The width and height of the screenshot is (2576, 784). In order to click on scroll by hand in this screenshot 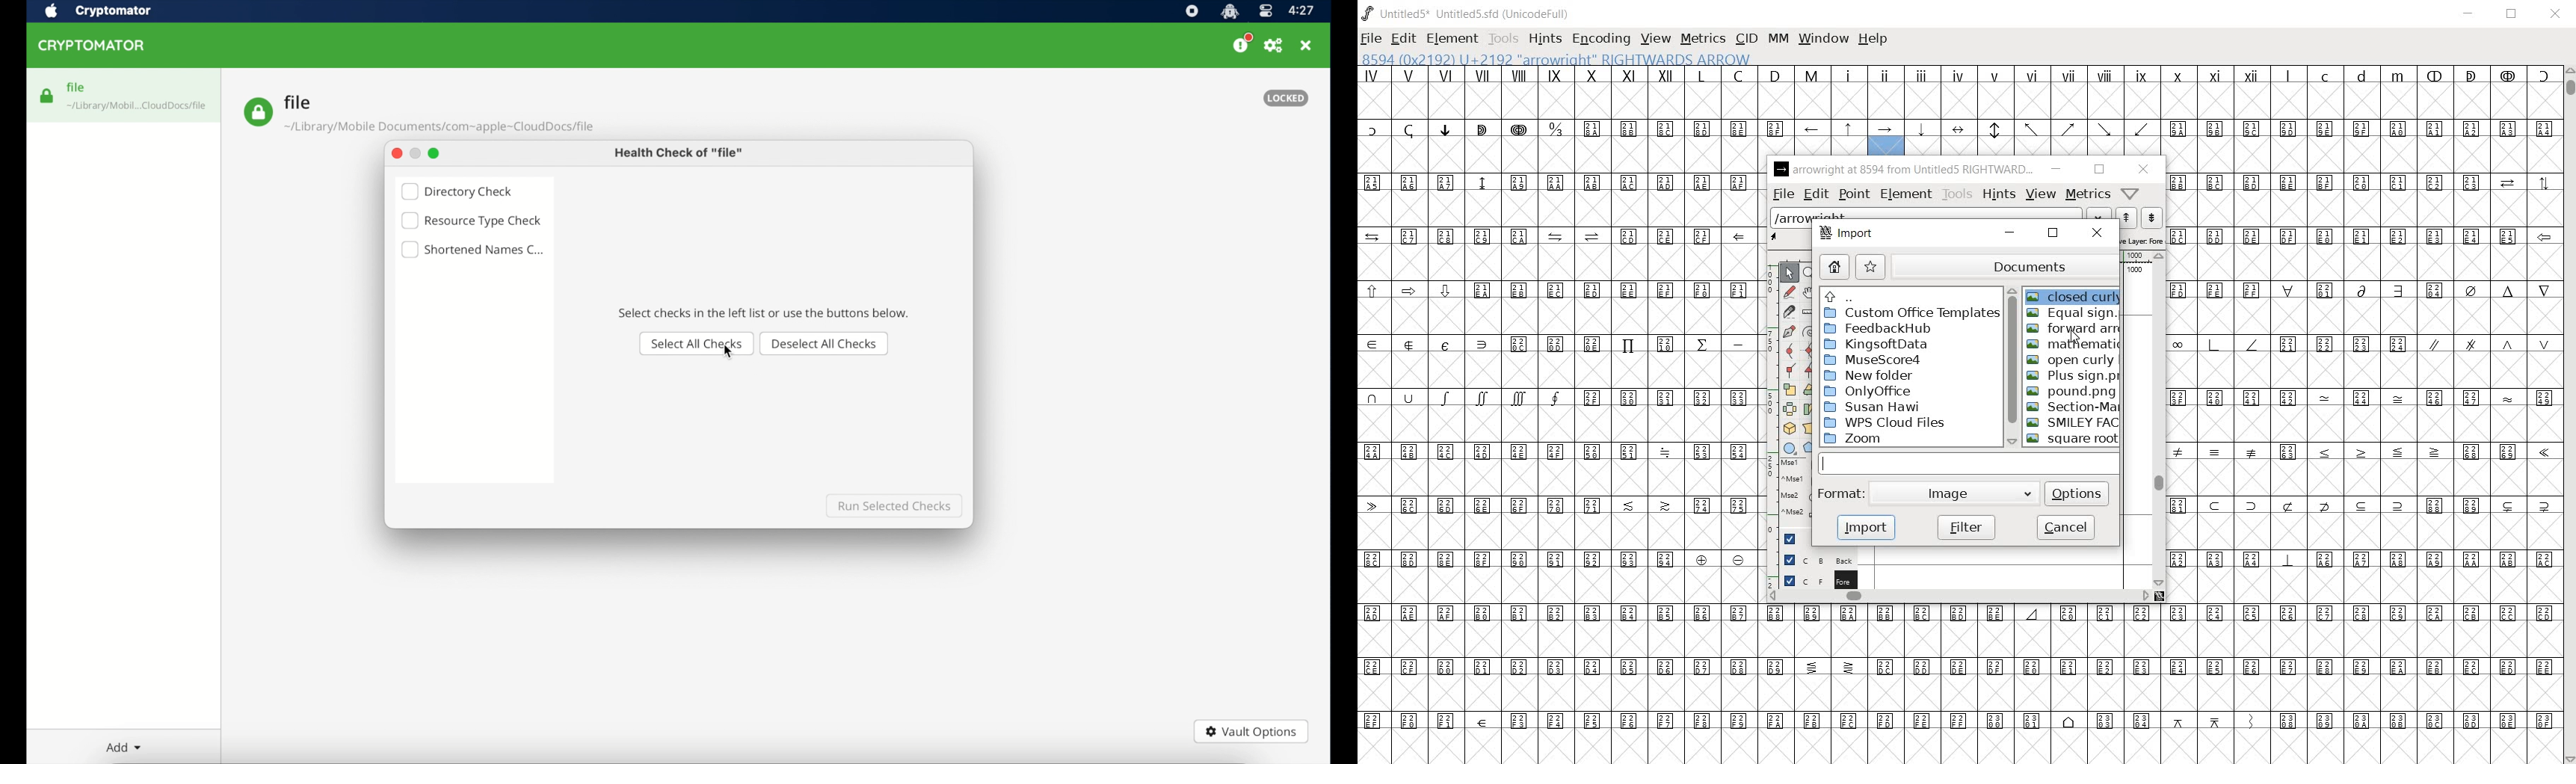, I will do `click(1809, 294)`.